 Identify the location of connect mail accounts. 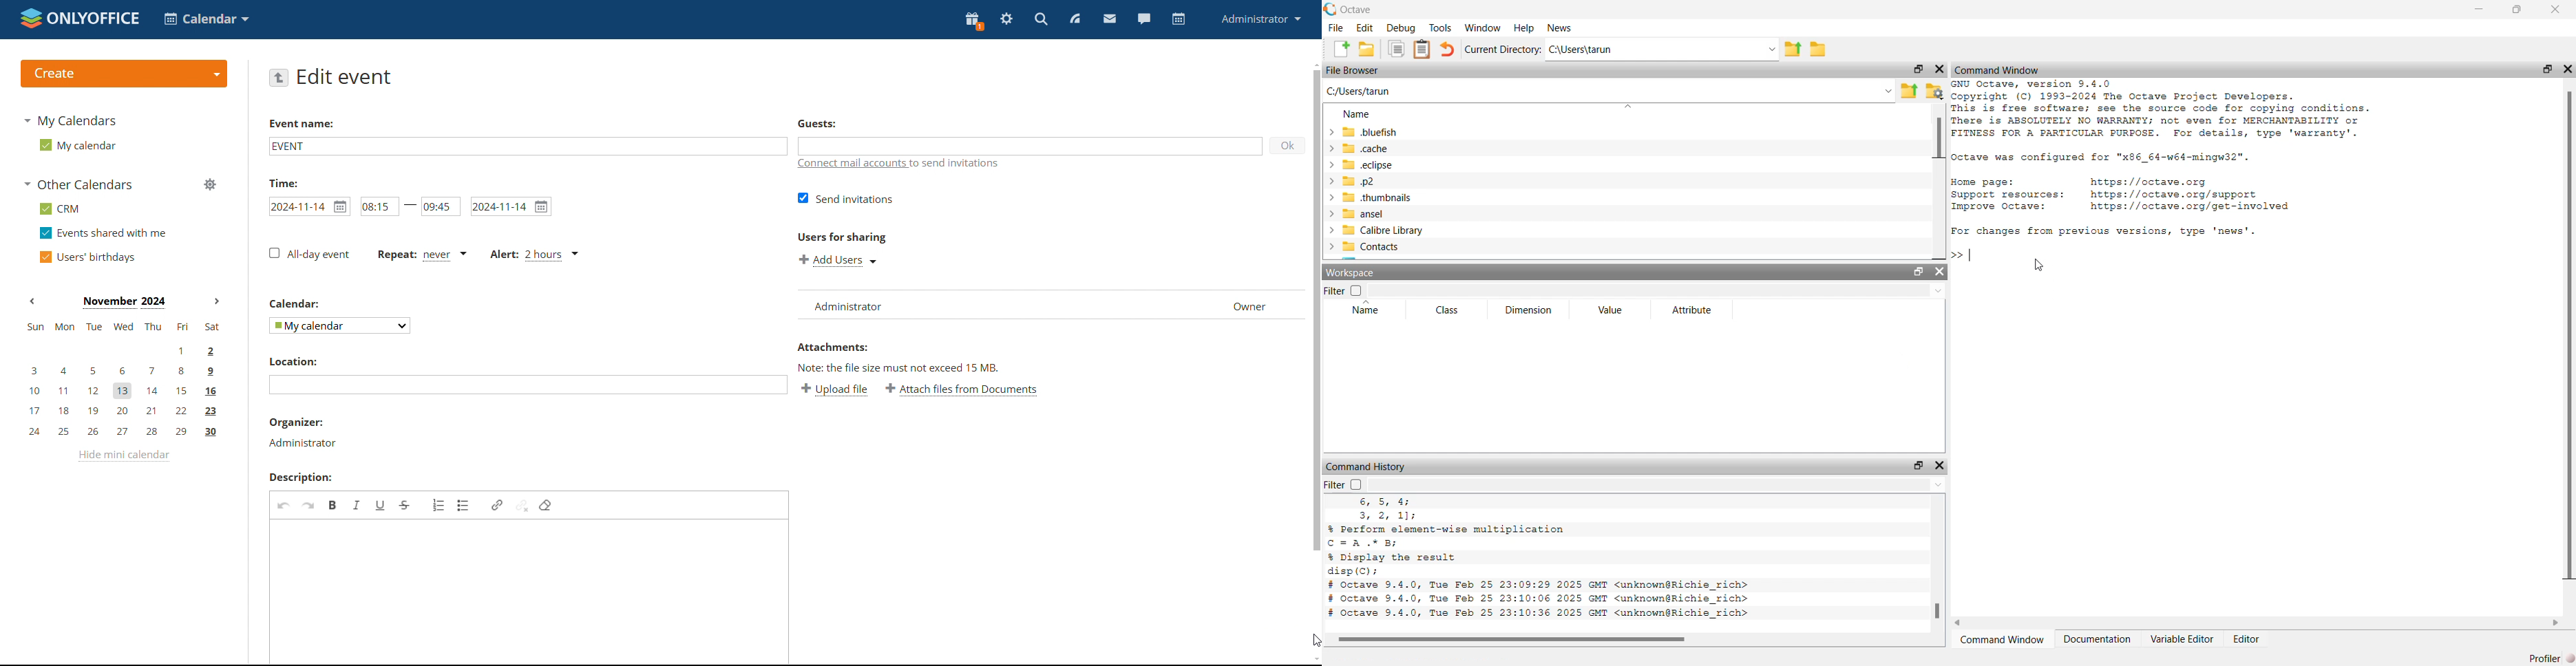
(904, 164).